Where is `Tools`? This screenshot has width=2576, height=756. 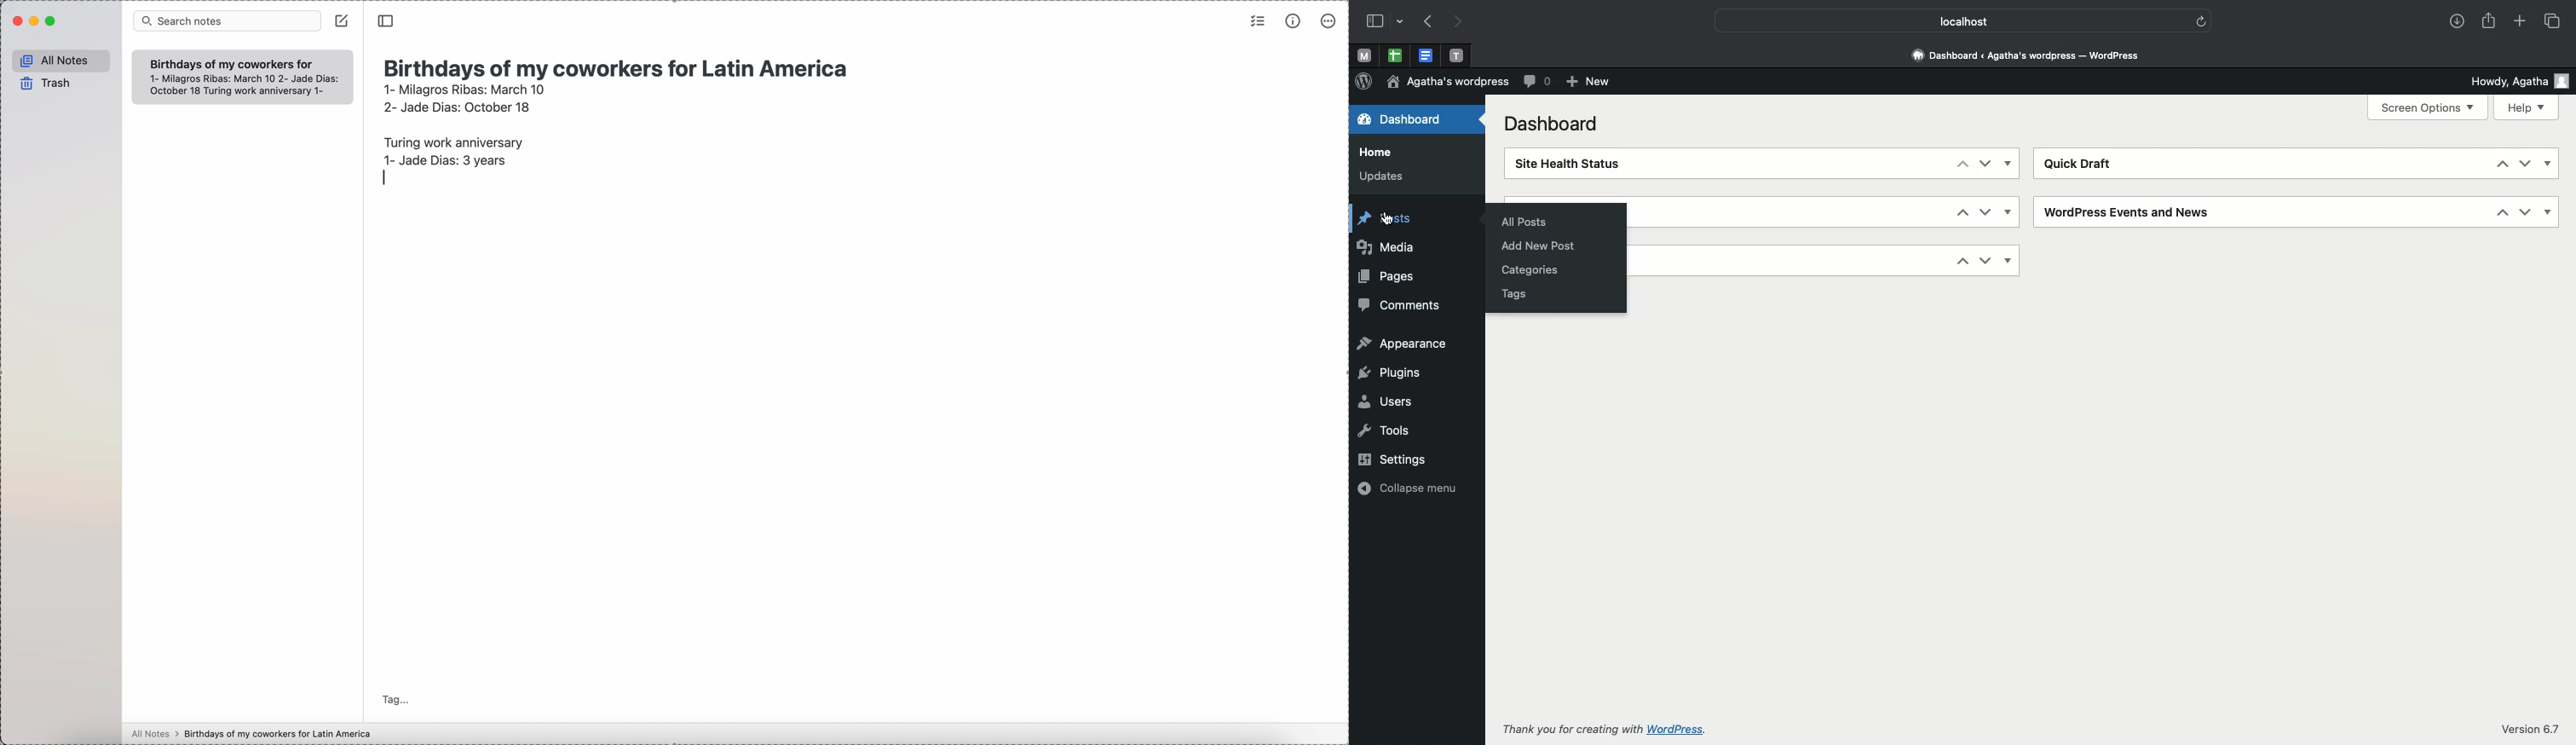
Tools is located at coordinates (1384, 429).